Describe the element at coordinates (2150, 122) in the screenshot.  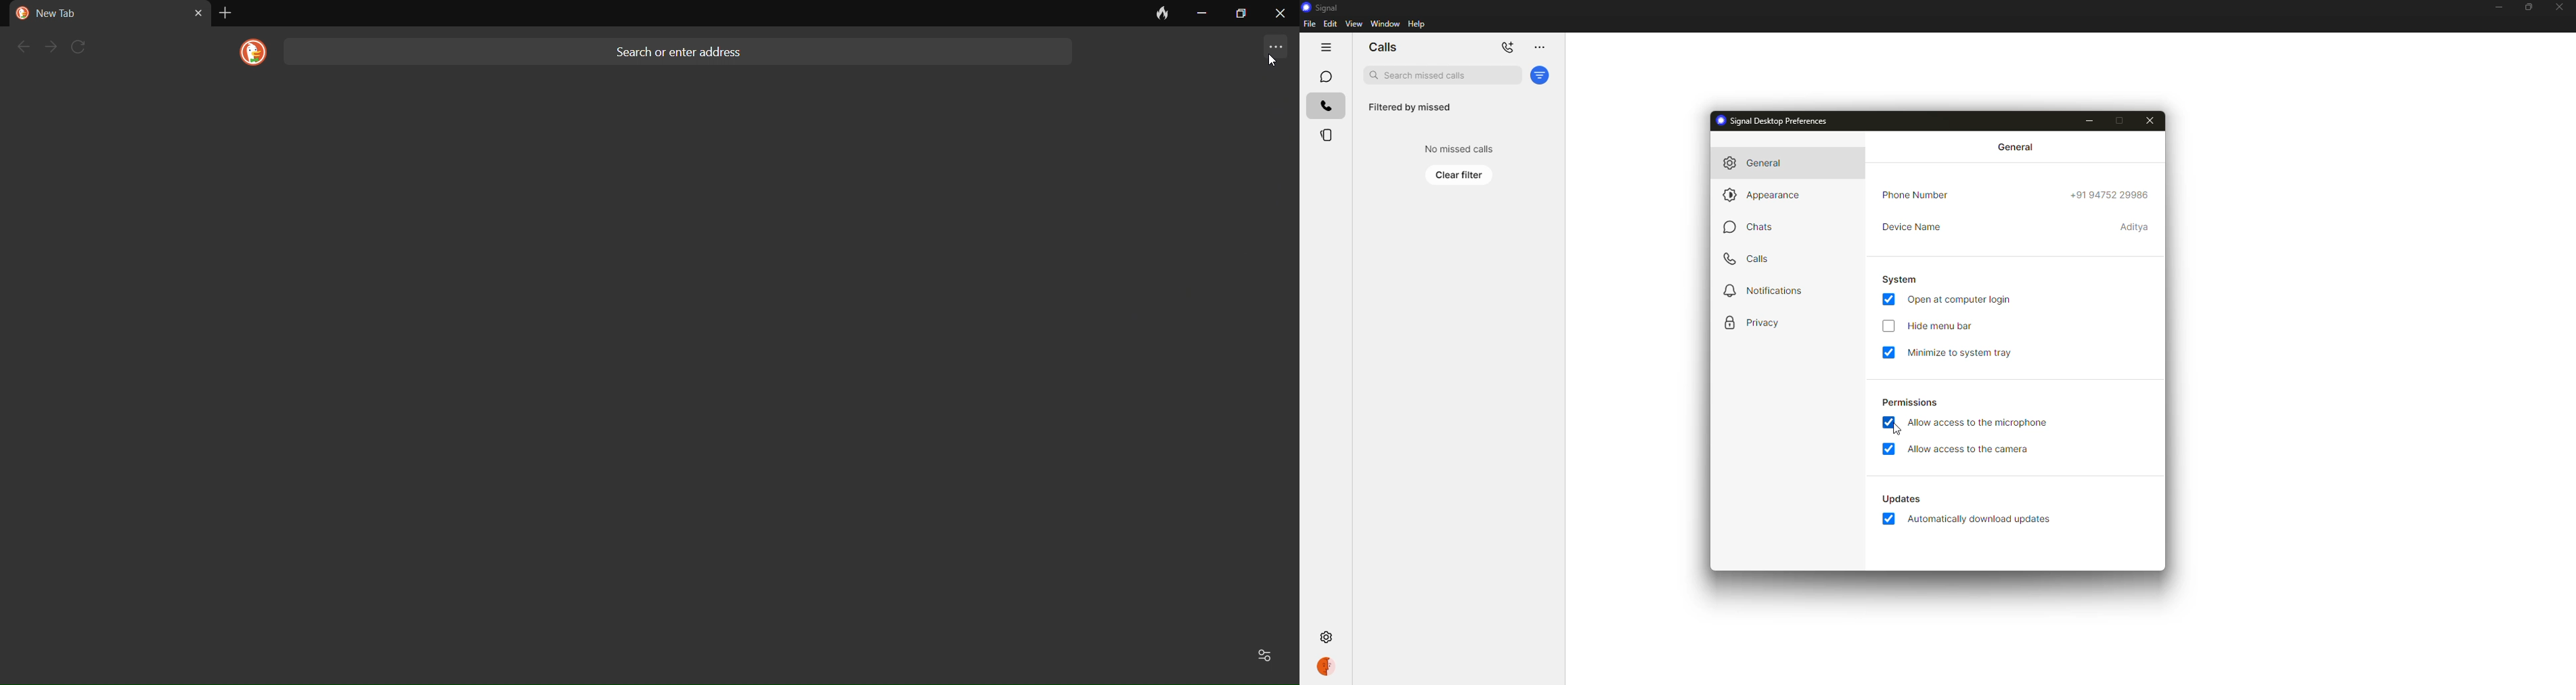
I see `close` at that location.